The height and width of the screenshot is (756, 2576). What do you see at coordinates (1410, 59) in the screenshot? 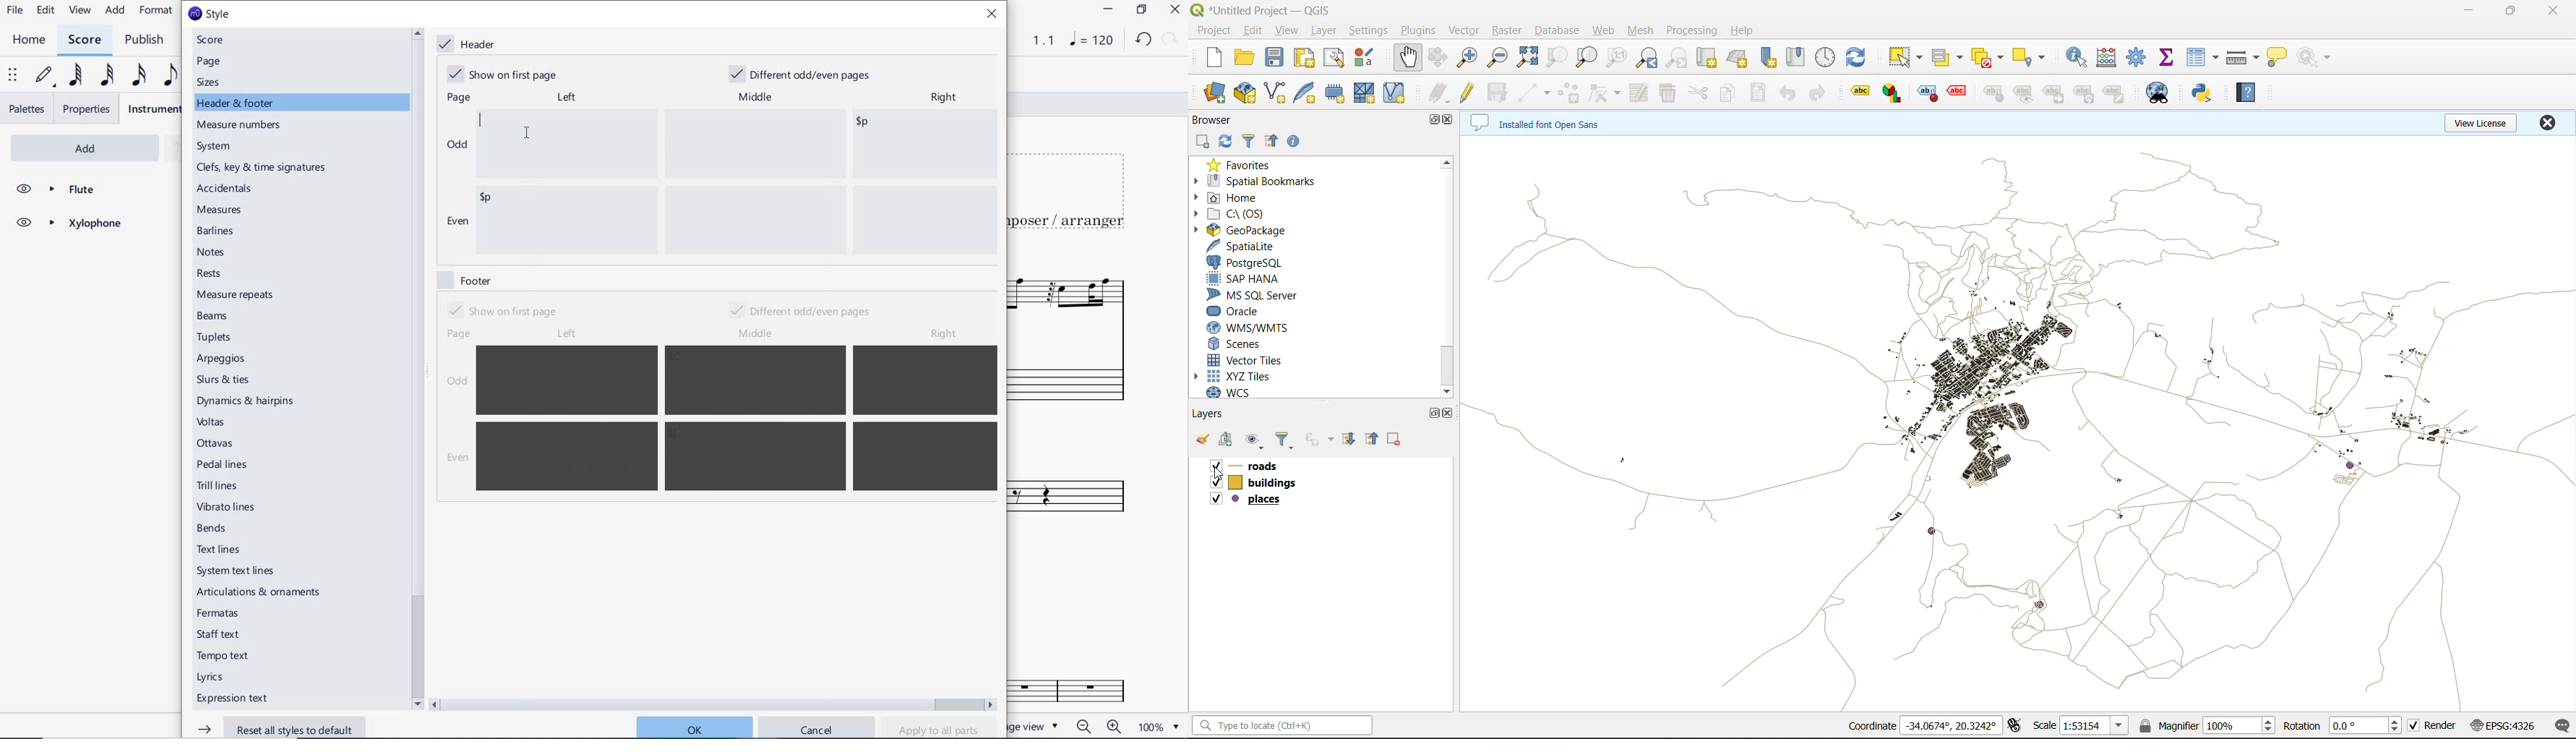
I see `pan map` at bounding box center [1410, 59].